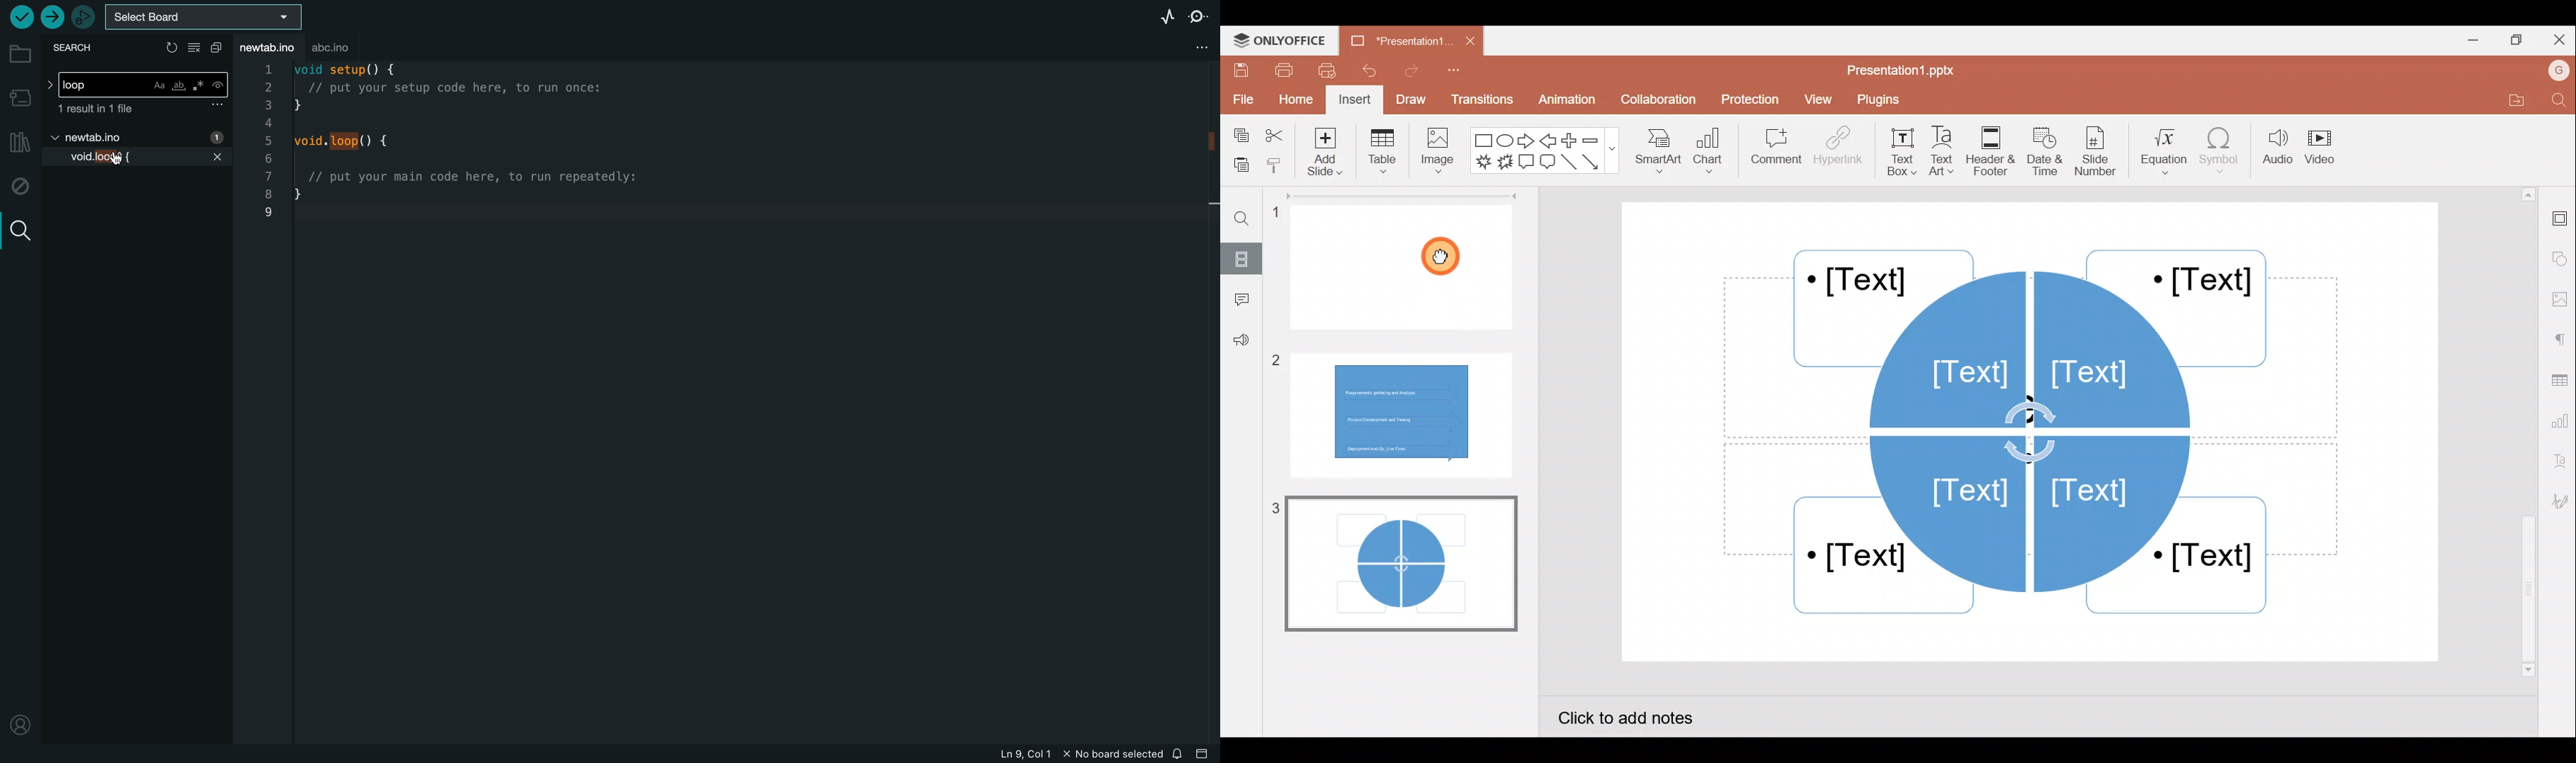 The image size is (2576, 784). Describe the element at coordinates (2558, 502) in the screenshot. I see `Signature settings` at that location.